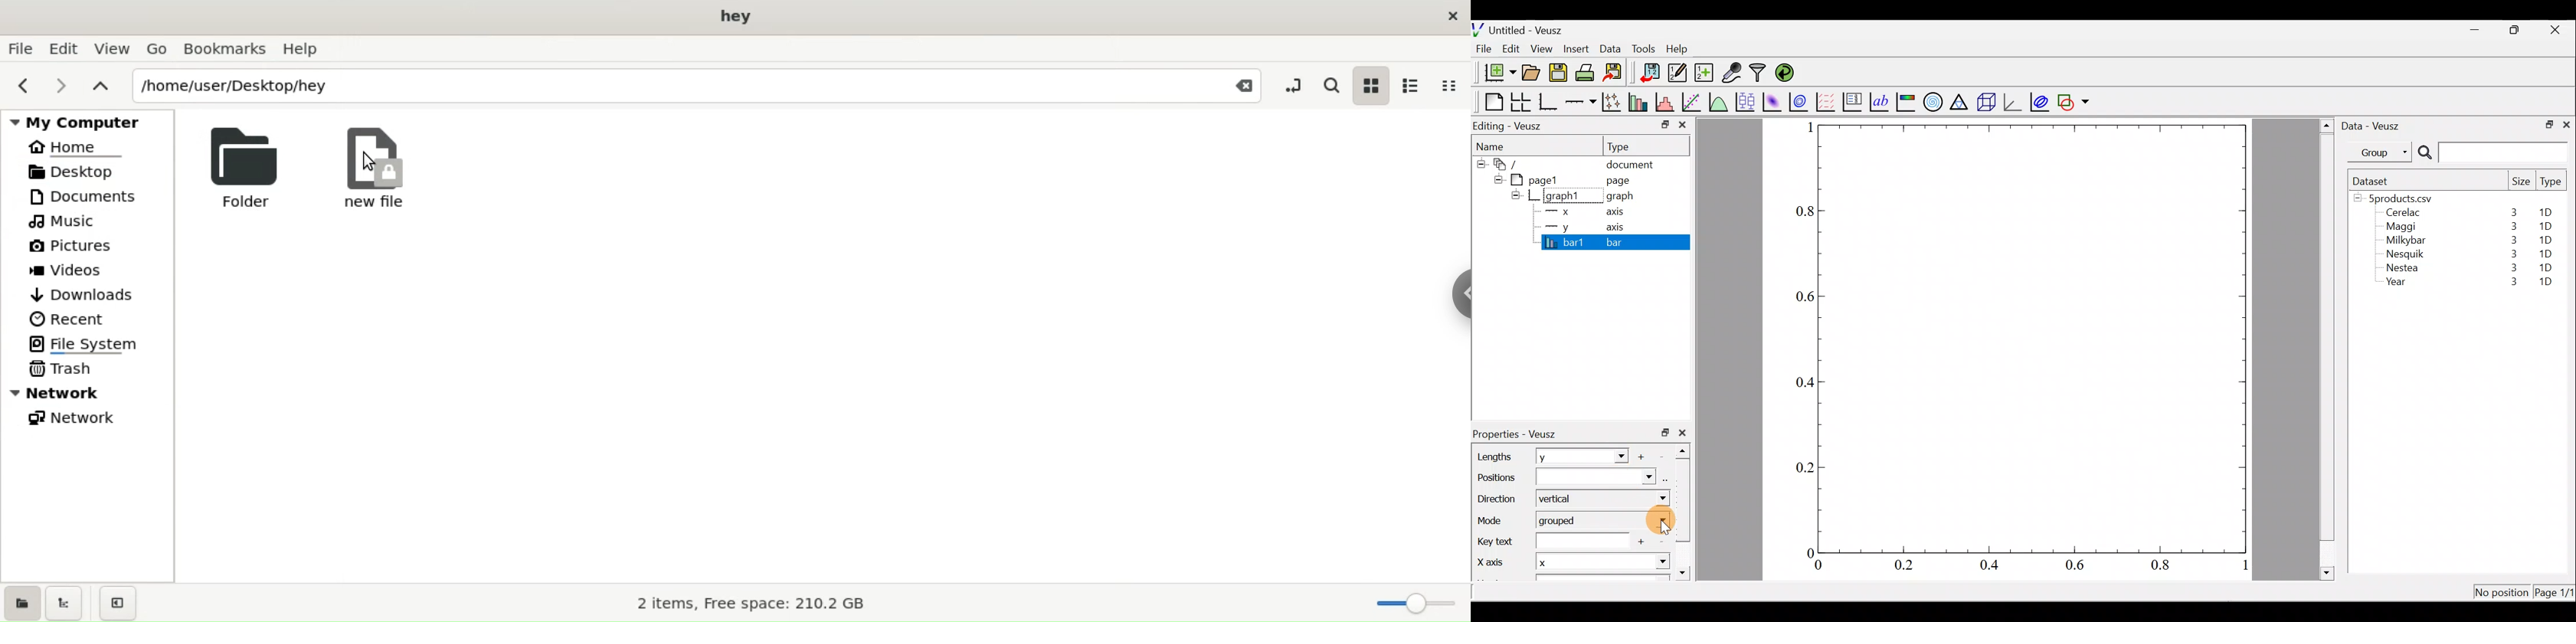 The image size is (2576, 644). I want to click on show treeview, so click(67, 604).